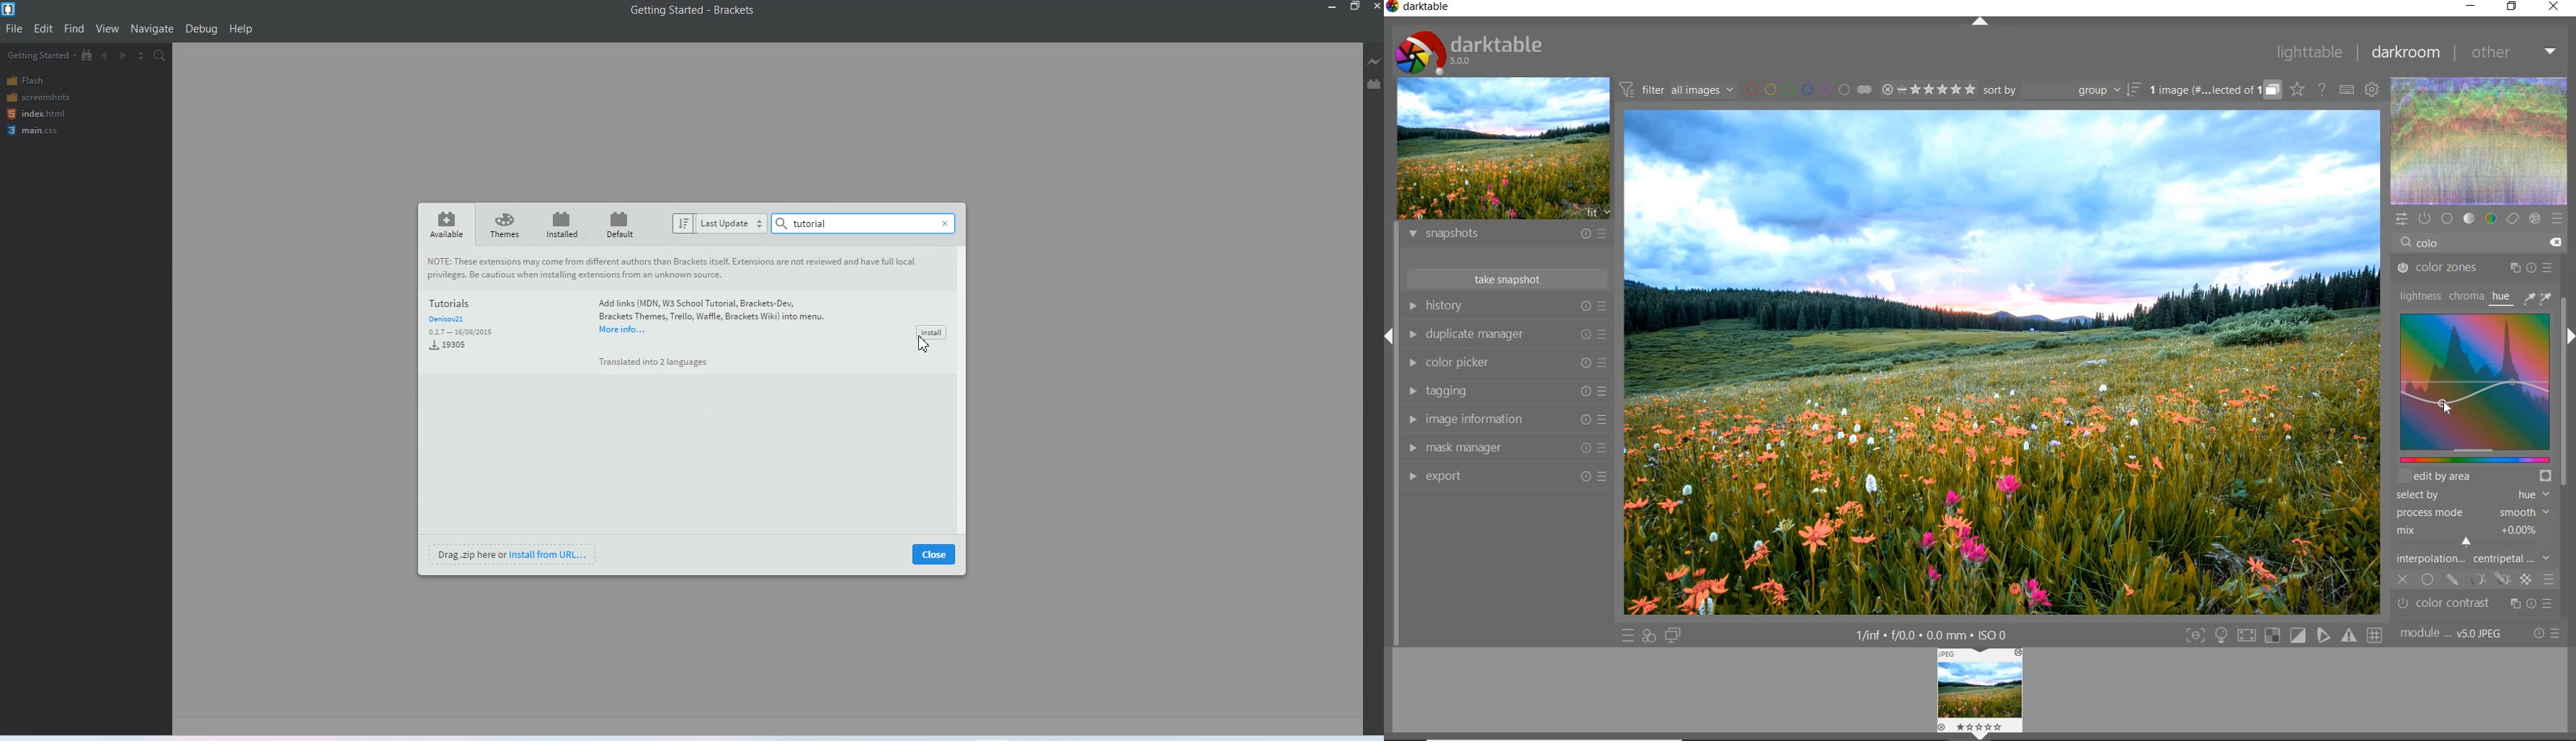 The width and height of the screenshot is (2576, 756). I want to click on ‘Add links (MDN, W3 School Tutorial, Brackets-Dev,
Brackets Themes, Trello, Waffle, Brackets Wiki) into menu., so click(713, 316).